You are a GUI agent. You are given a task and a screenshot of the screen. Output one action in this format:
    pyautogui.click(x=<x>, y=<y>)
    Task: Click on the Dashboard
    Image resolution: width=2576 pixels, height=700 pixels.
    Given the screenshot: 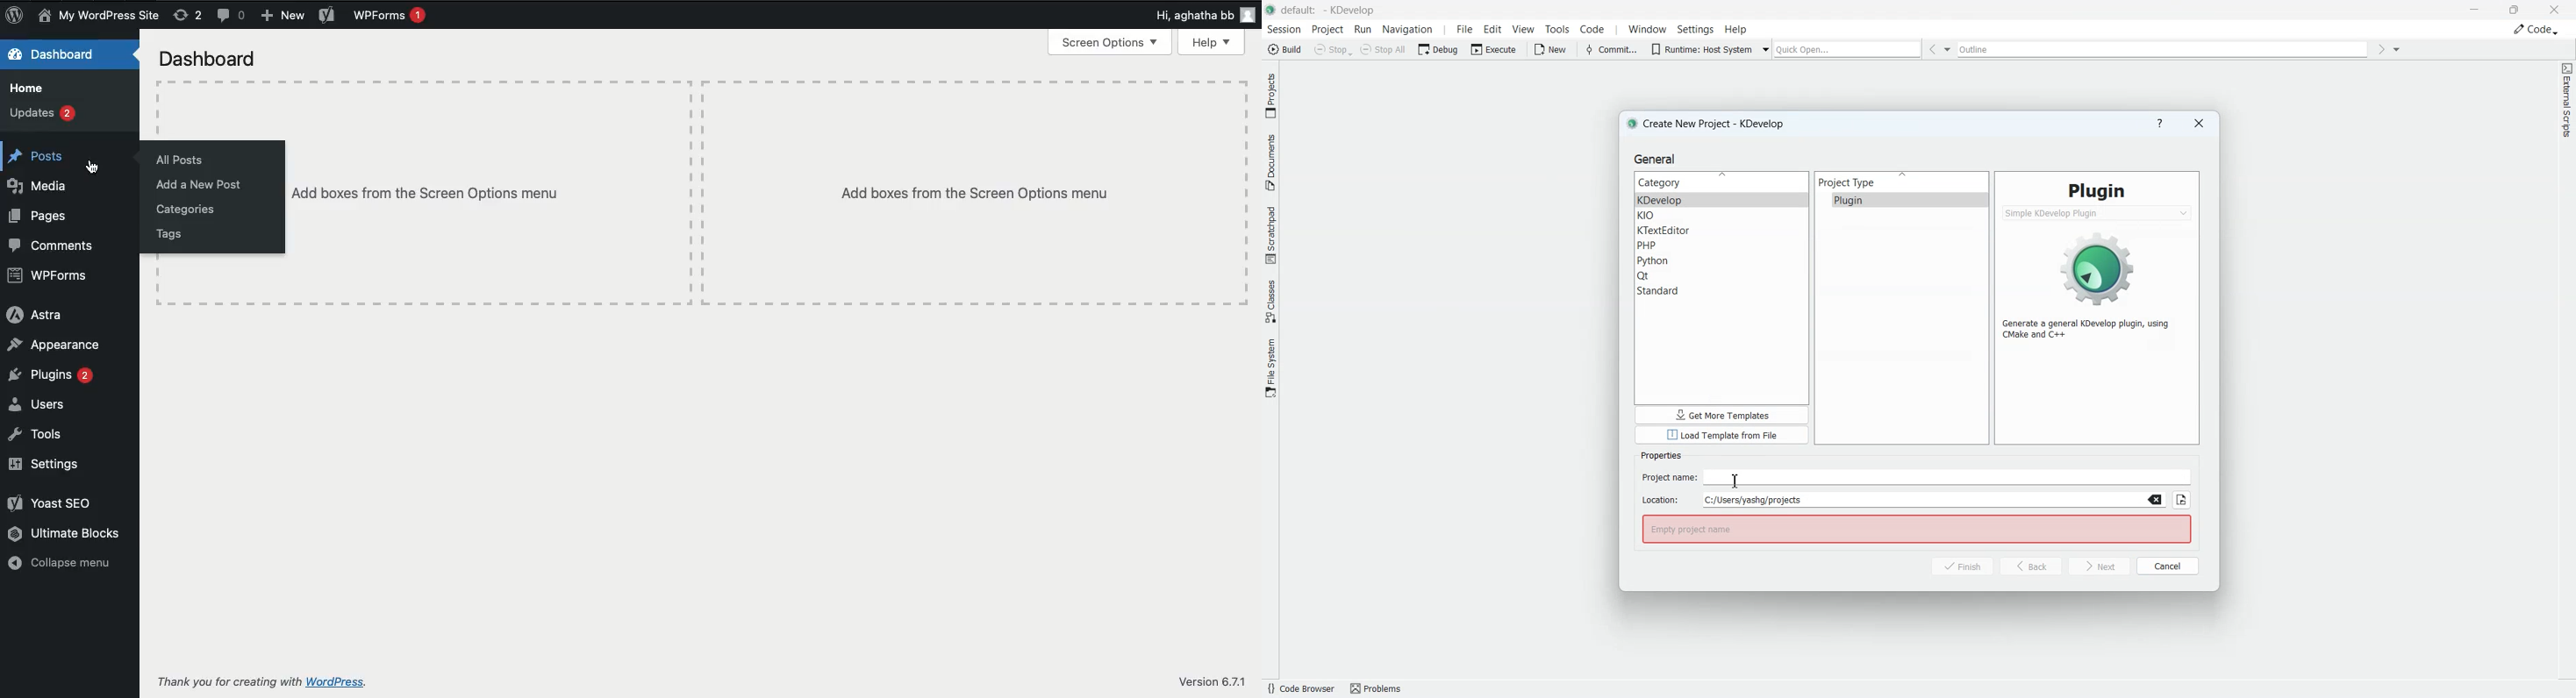 What is the action you would take?
    pyautogui.click(x=212, y=59)
    